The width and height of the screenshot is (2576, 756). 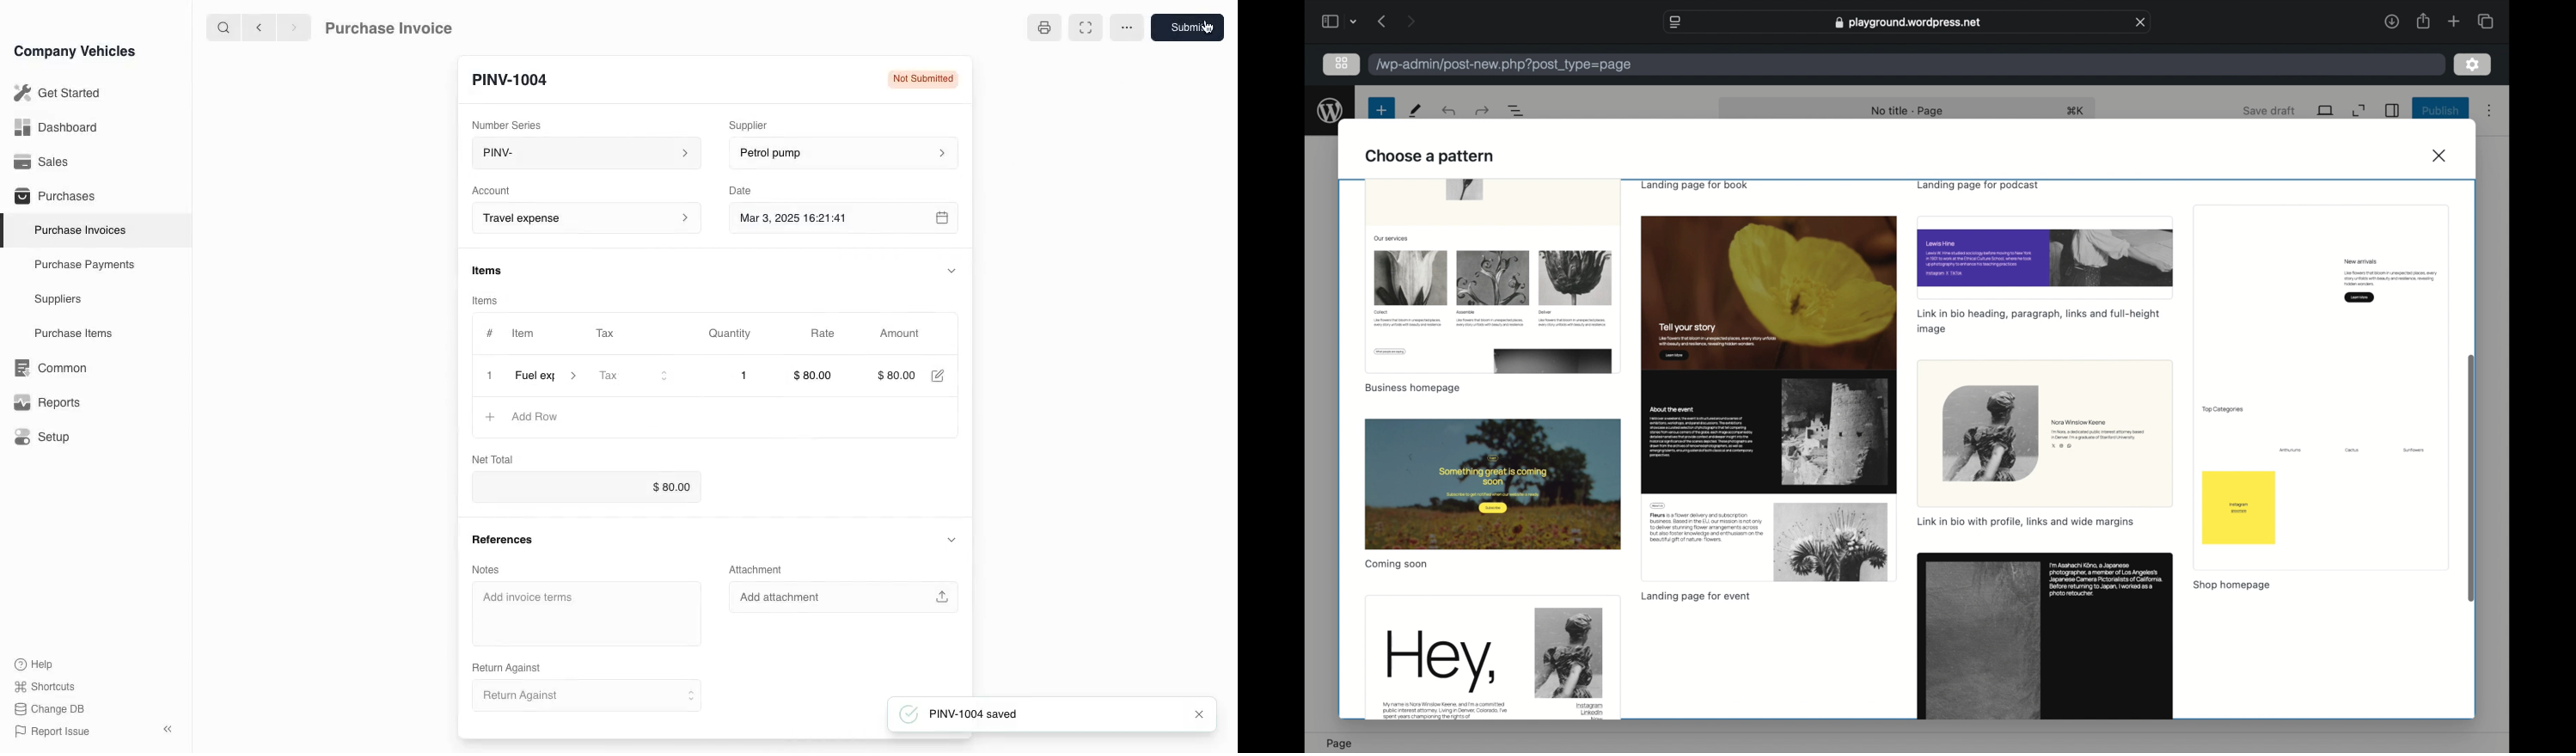 What do you see at coordinates (1381, 20) in the screenshot?
I see `previous page` at bounding box center [1381, 20].